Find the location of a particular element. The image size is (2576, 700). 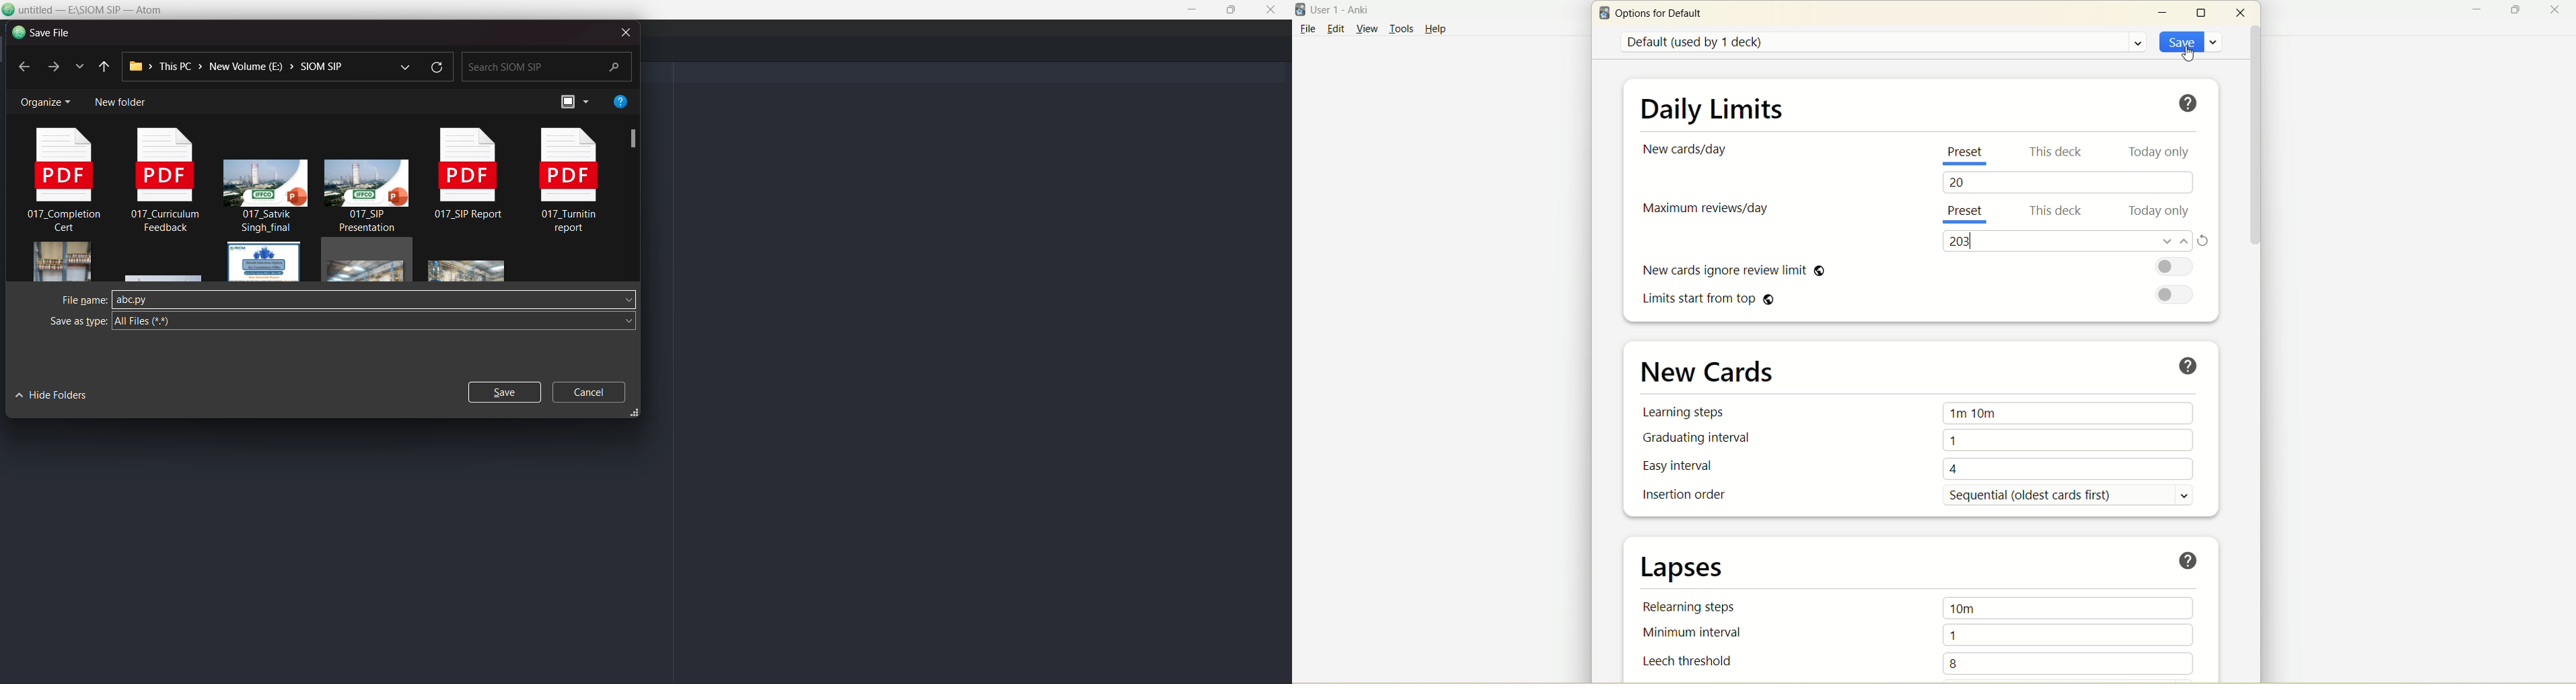

close is located at coordinates (1271, 10).